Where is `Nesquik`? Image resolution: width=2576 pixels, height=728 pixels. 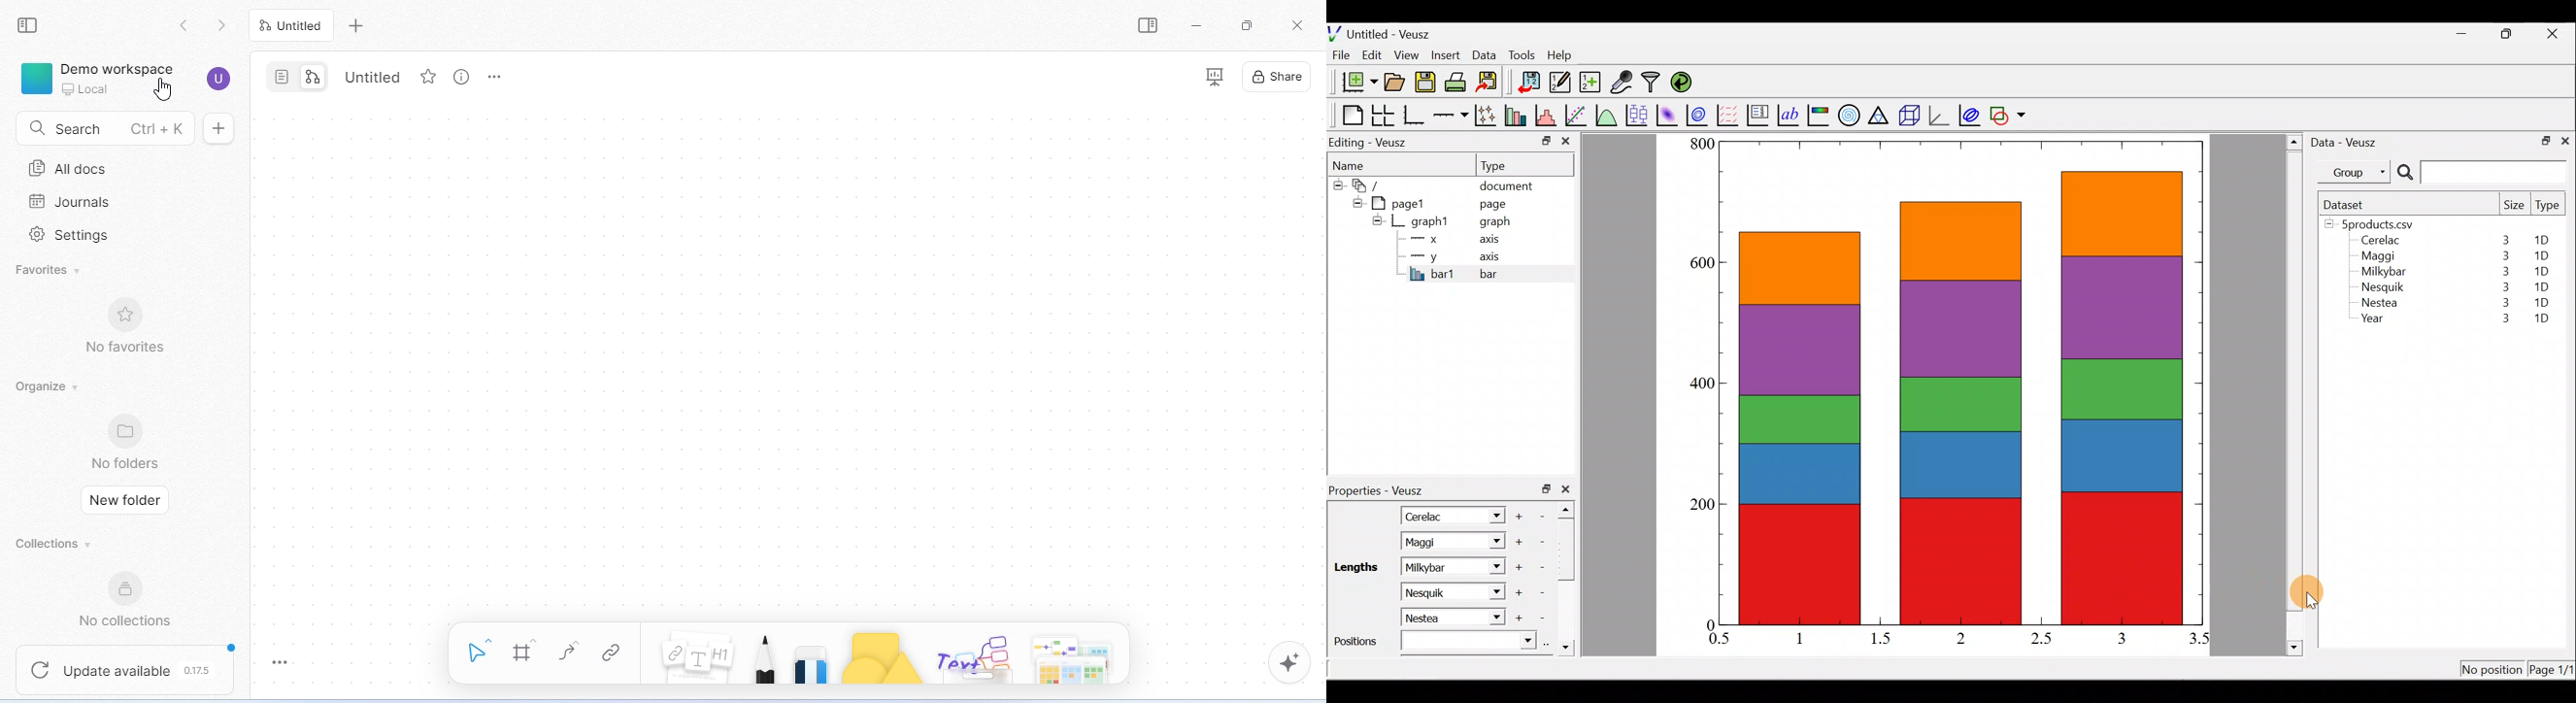 Nesquik is located at coordinates (2381, 287).